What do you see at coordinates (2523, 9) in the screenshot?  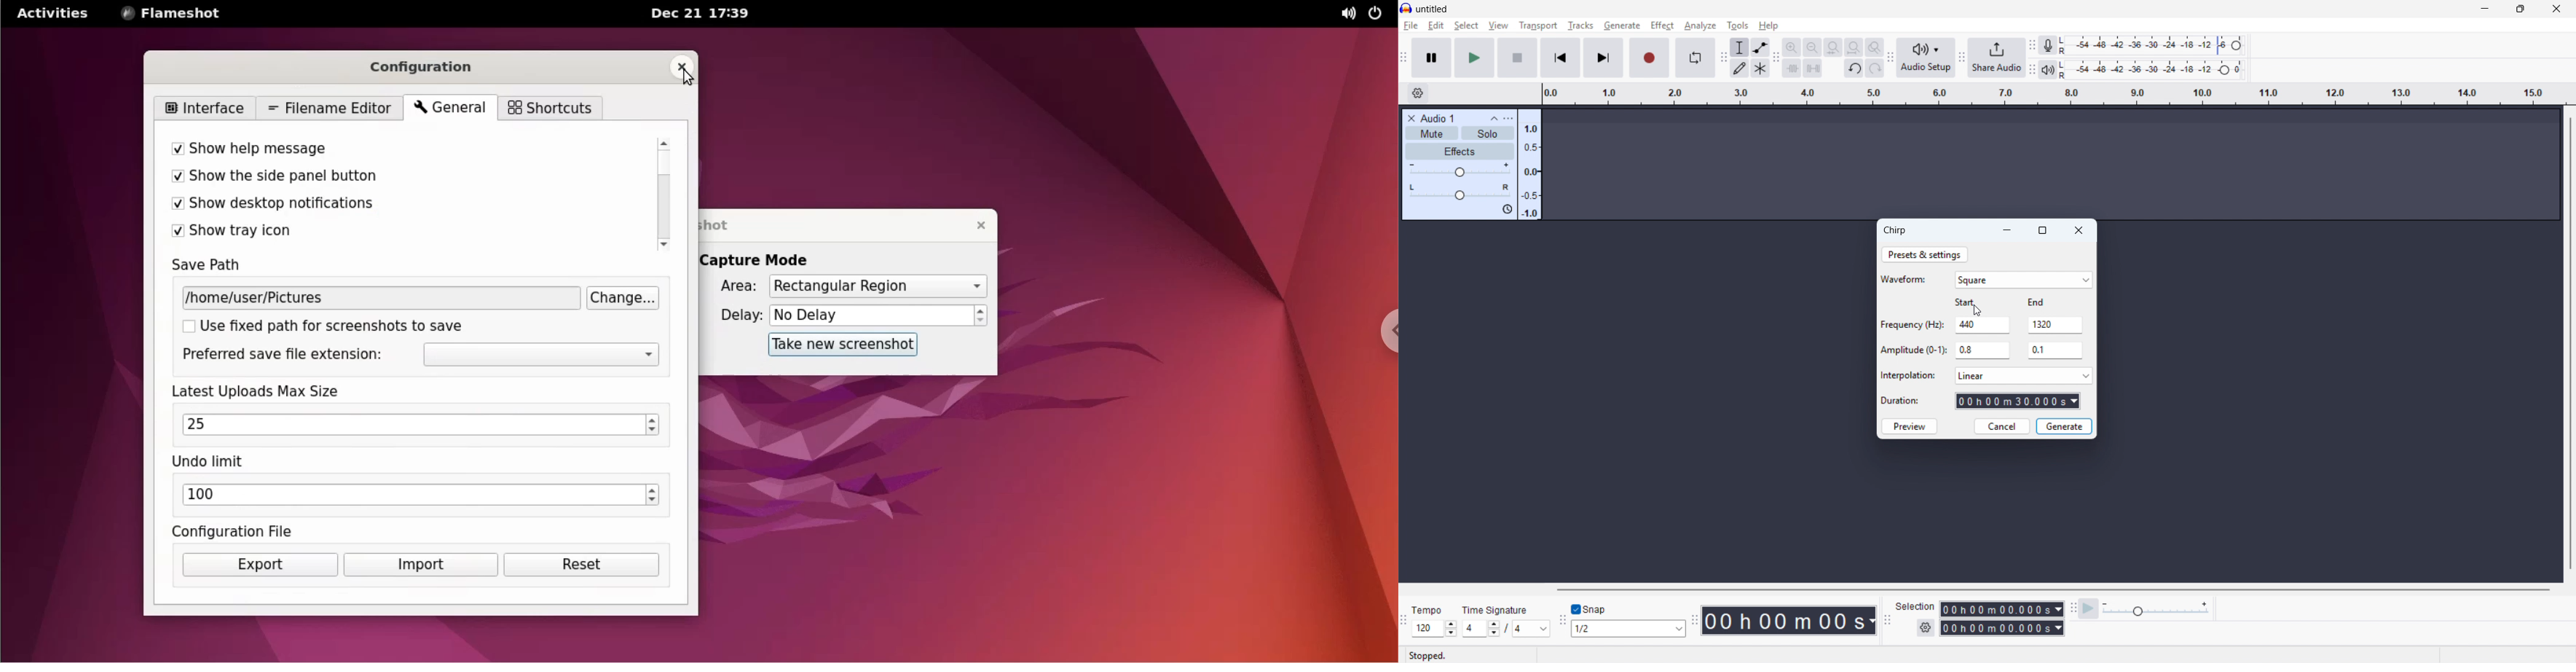 I see `maximise ` at bounding box center [2523, 9].